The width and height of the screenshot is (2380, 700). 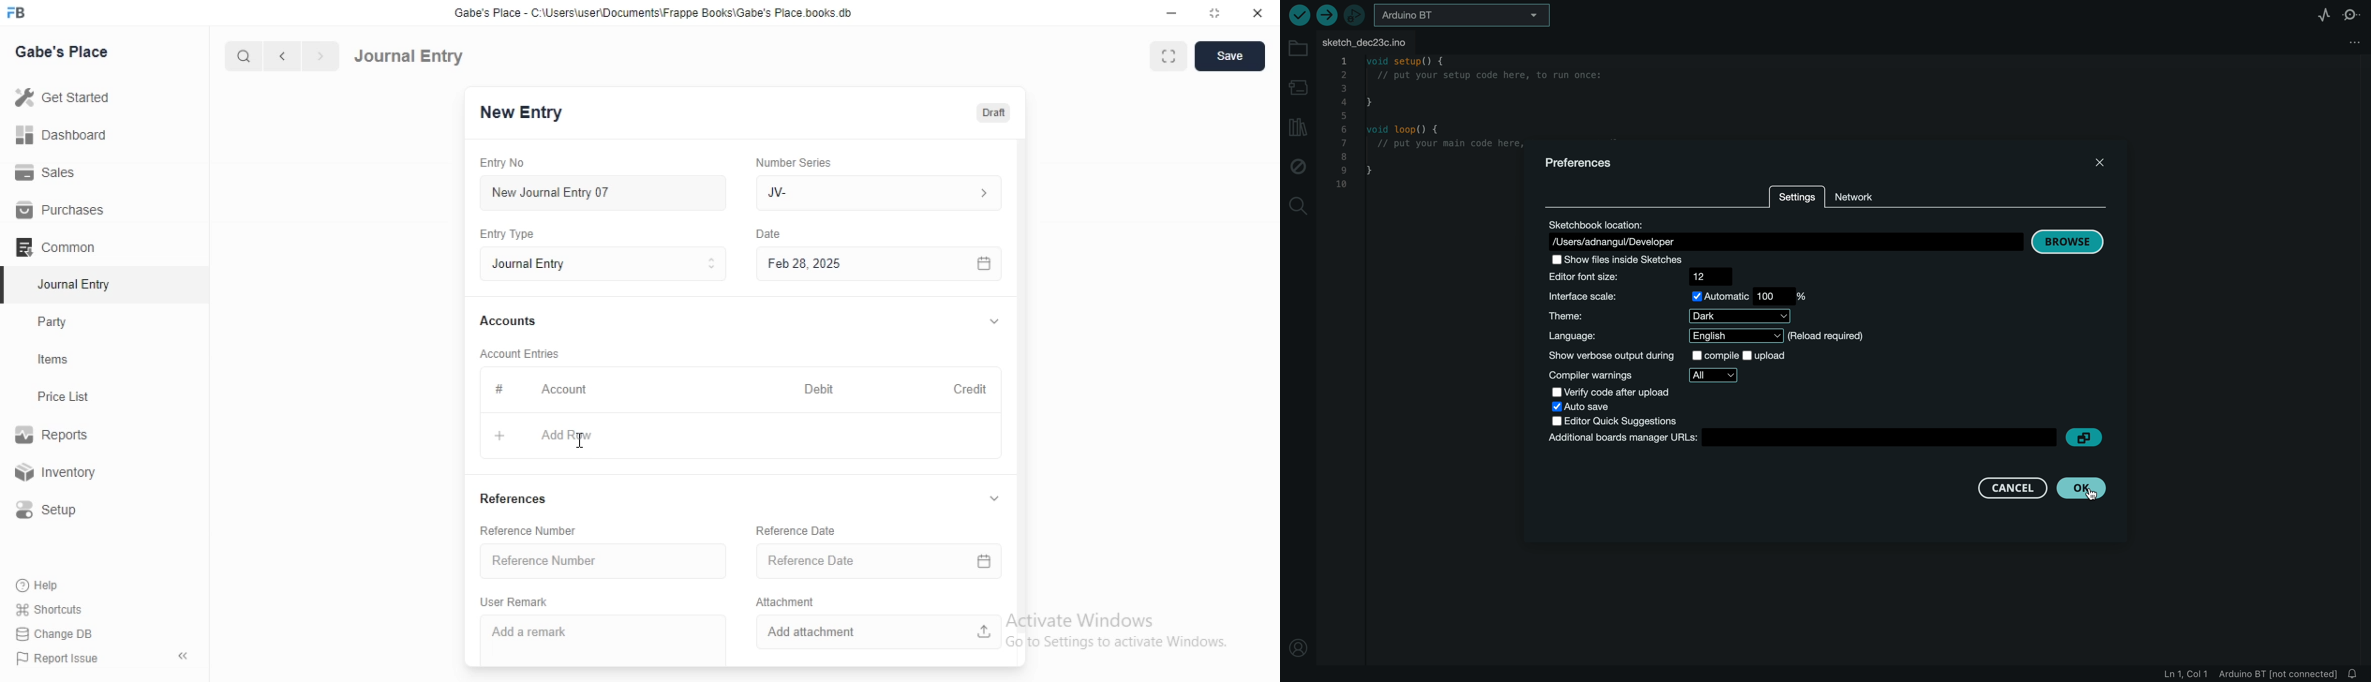 I want to click on Reports., so click(x=55, y=438).